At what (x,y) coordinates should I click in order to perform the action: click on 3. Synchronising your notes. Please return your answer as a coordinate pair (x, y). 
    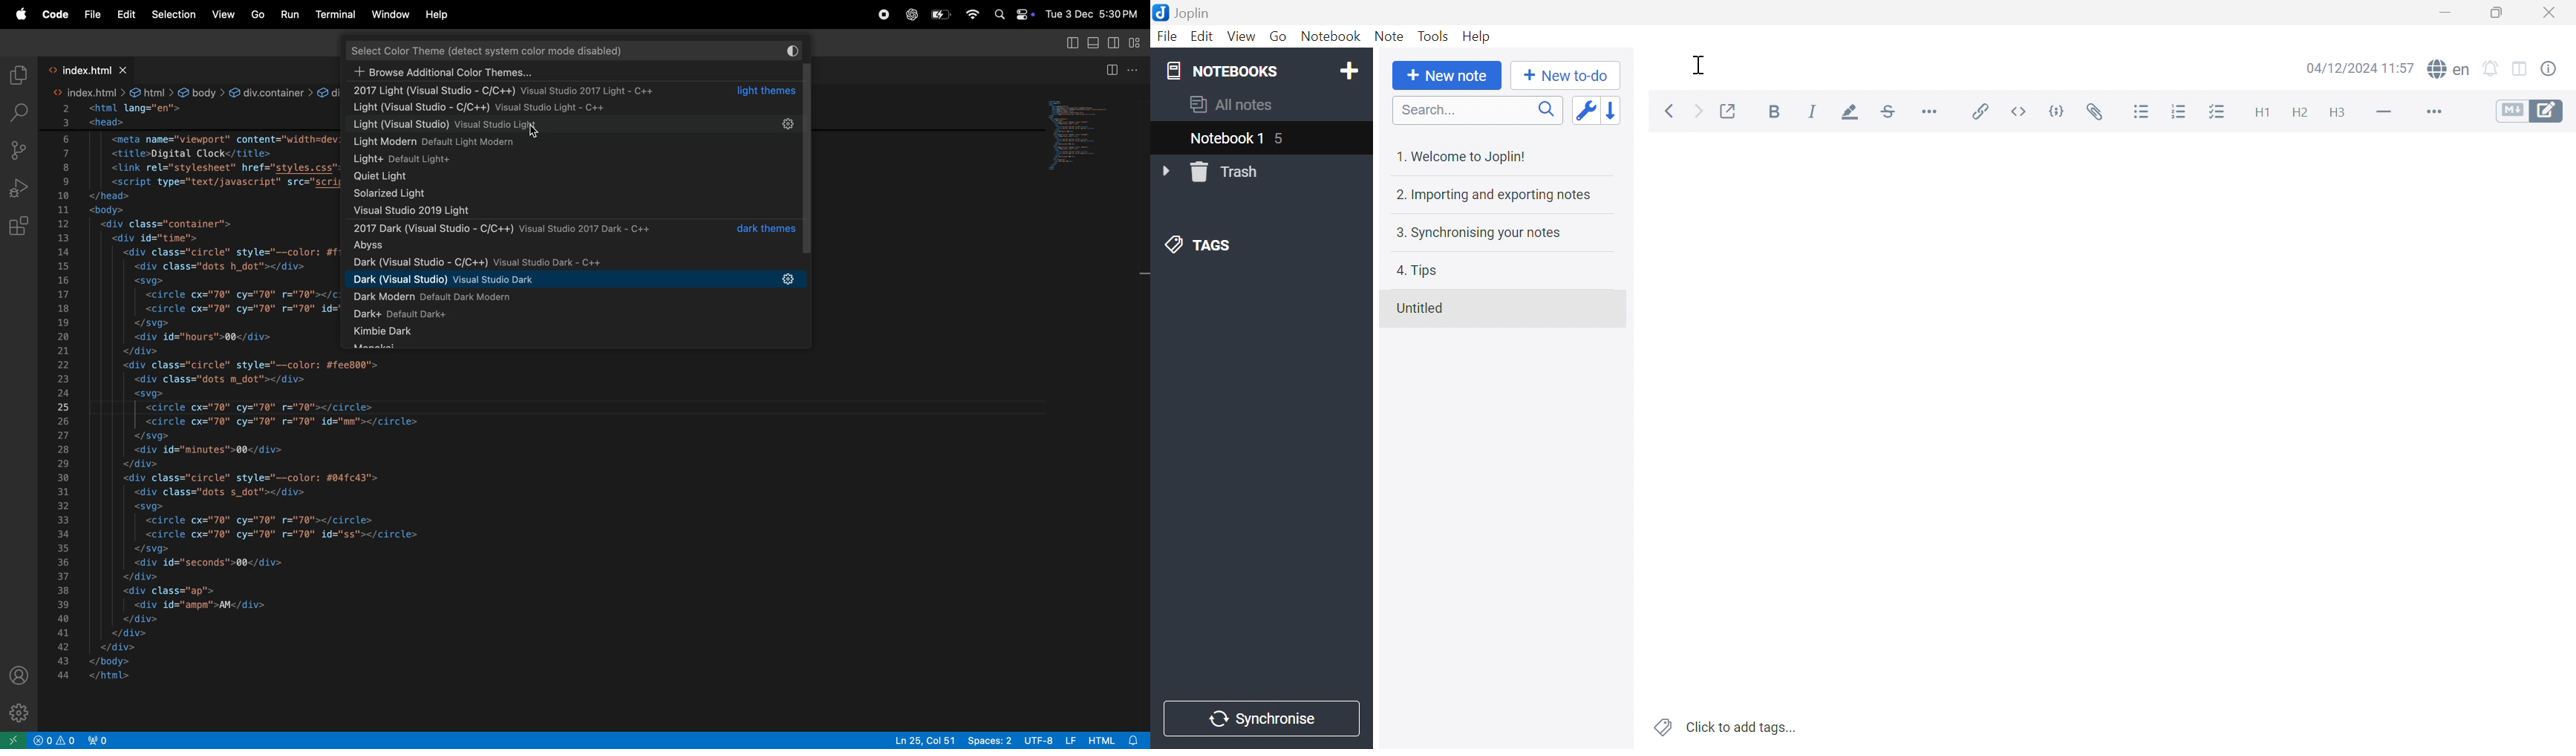
    Looking at the image, I should click on (1478, 233).